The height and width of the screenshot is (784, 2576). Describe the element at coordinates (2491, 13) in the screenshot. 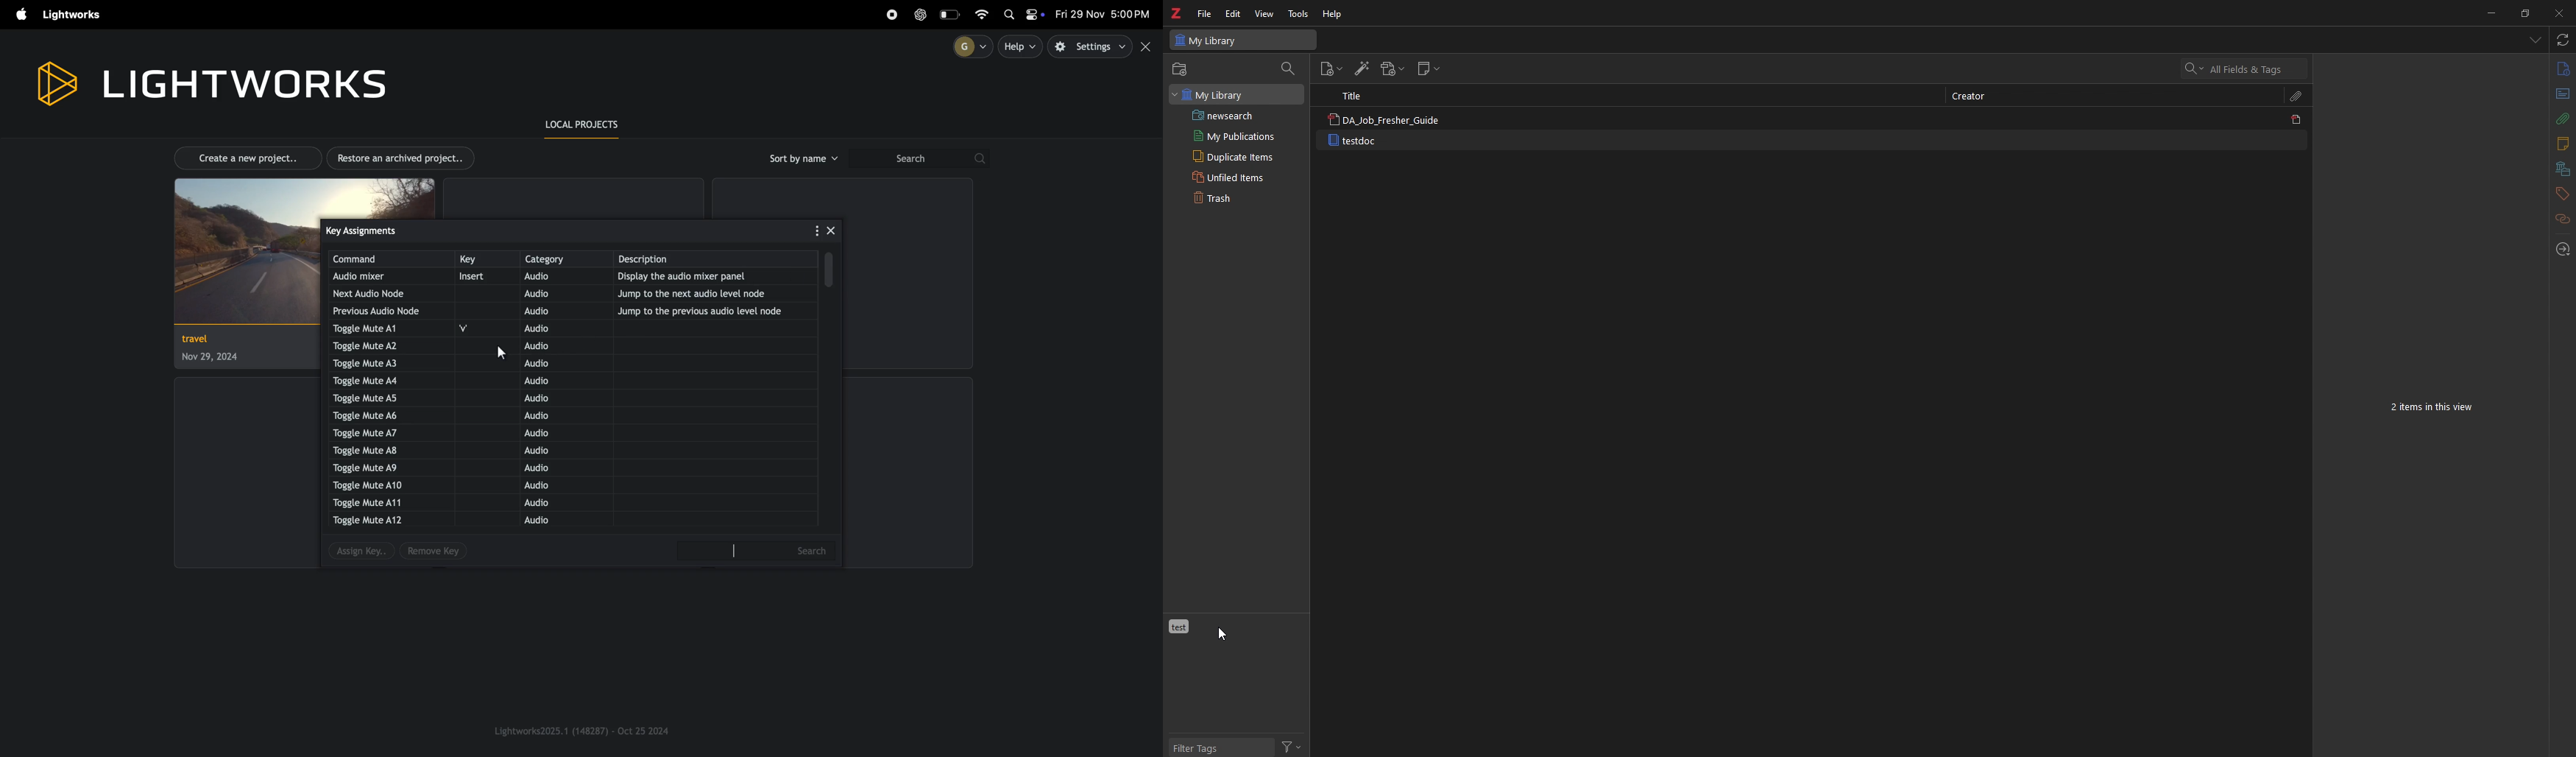

I see `minimize` at that location.